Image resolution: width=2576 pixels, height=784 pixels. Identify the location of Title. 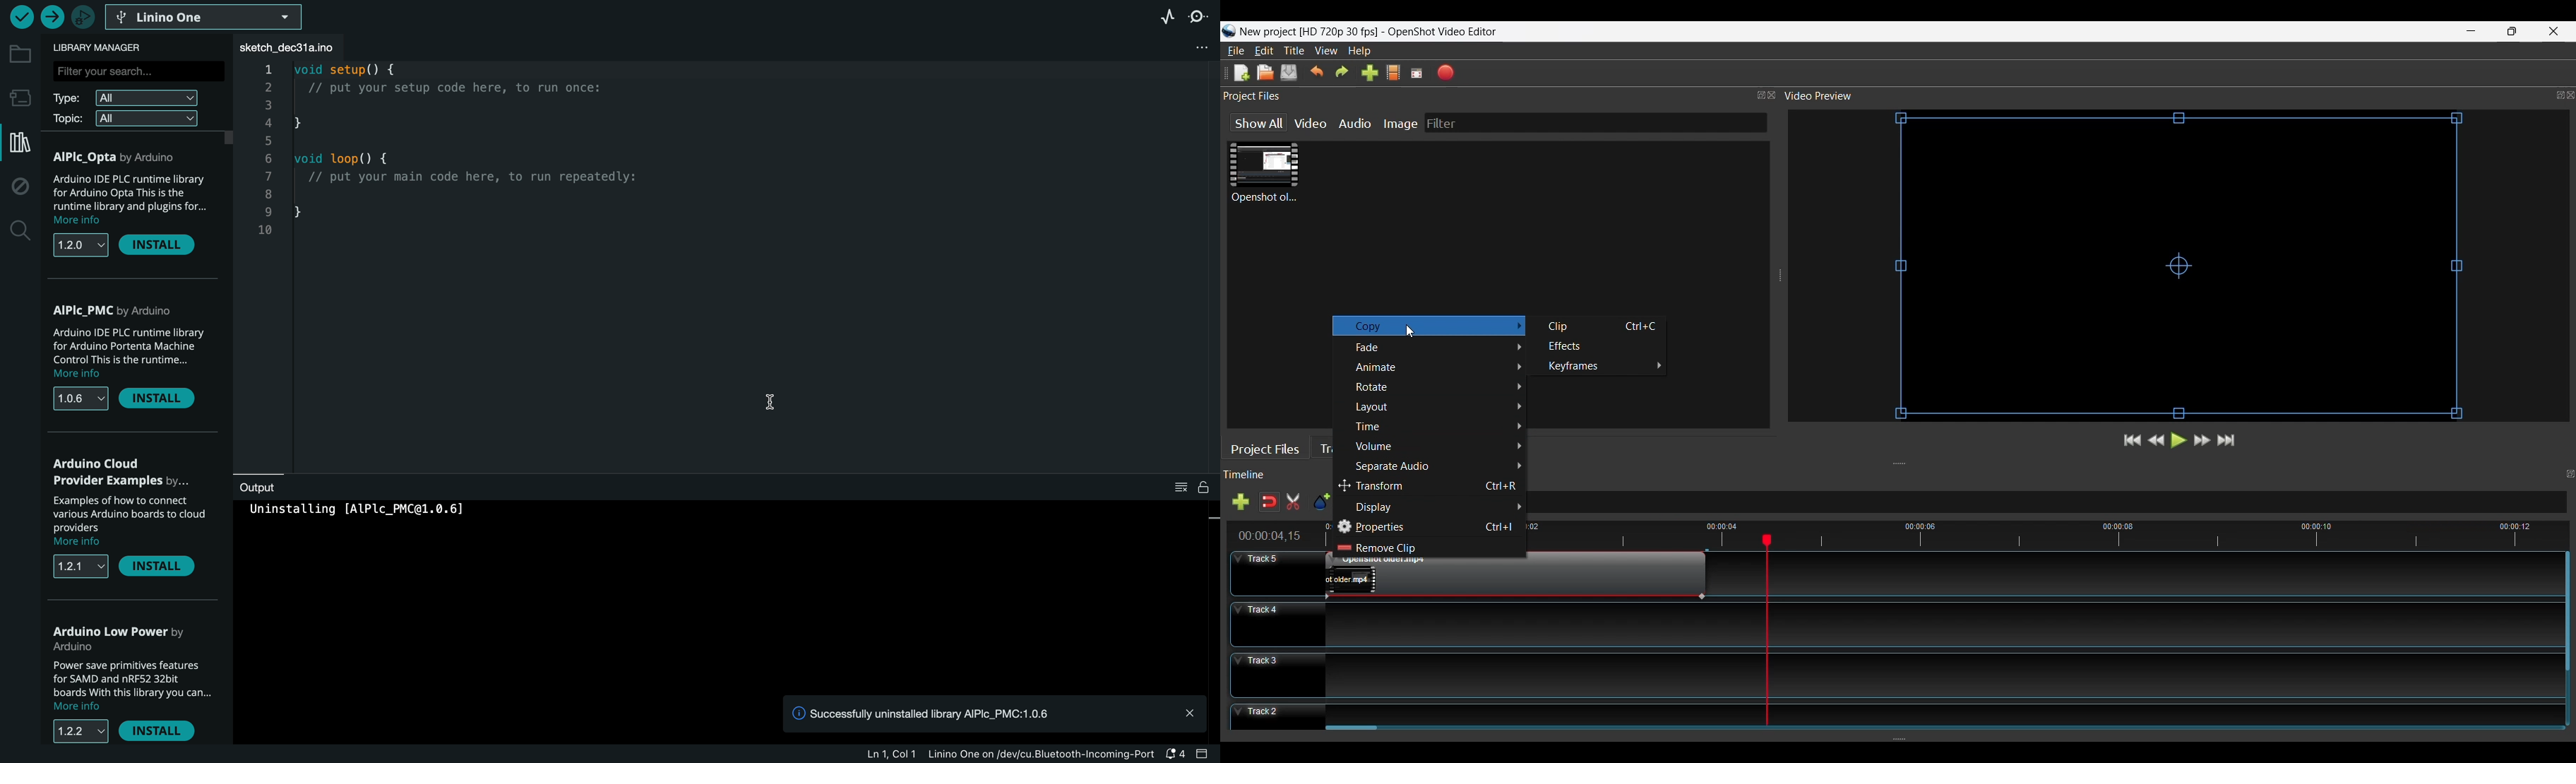
(1296, 52).